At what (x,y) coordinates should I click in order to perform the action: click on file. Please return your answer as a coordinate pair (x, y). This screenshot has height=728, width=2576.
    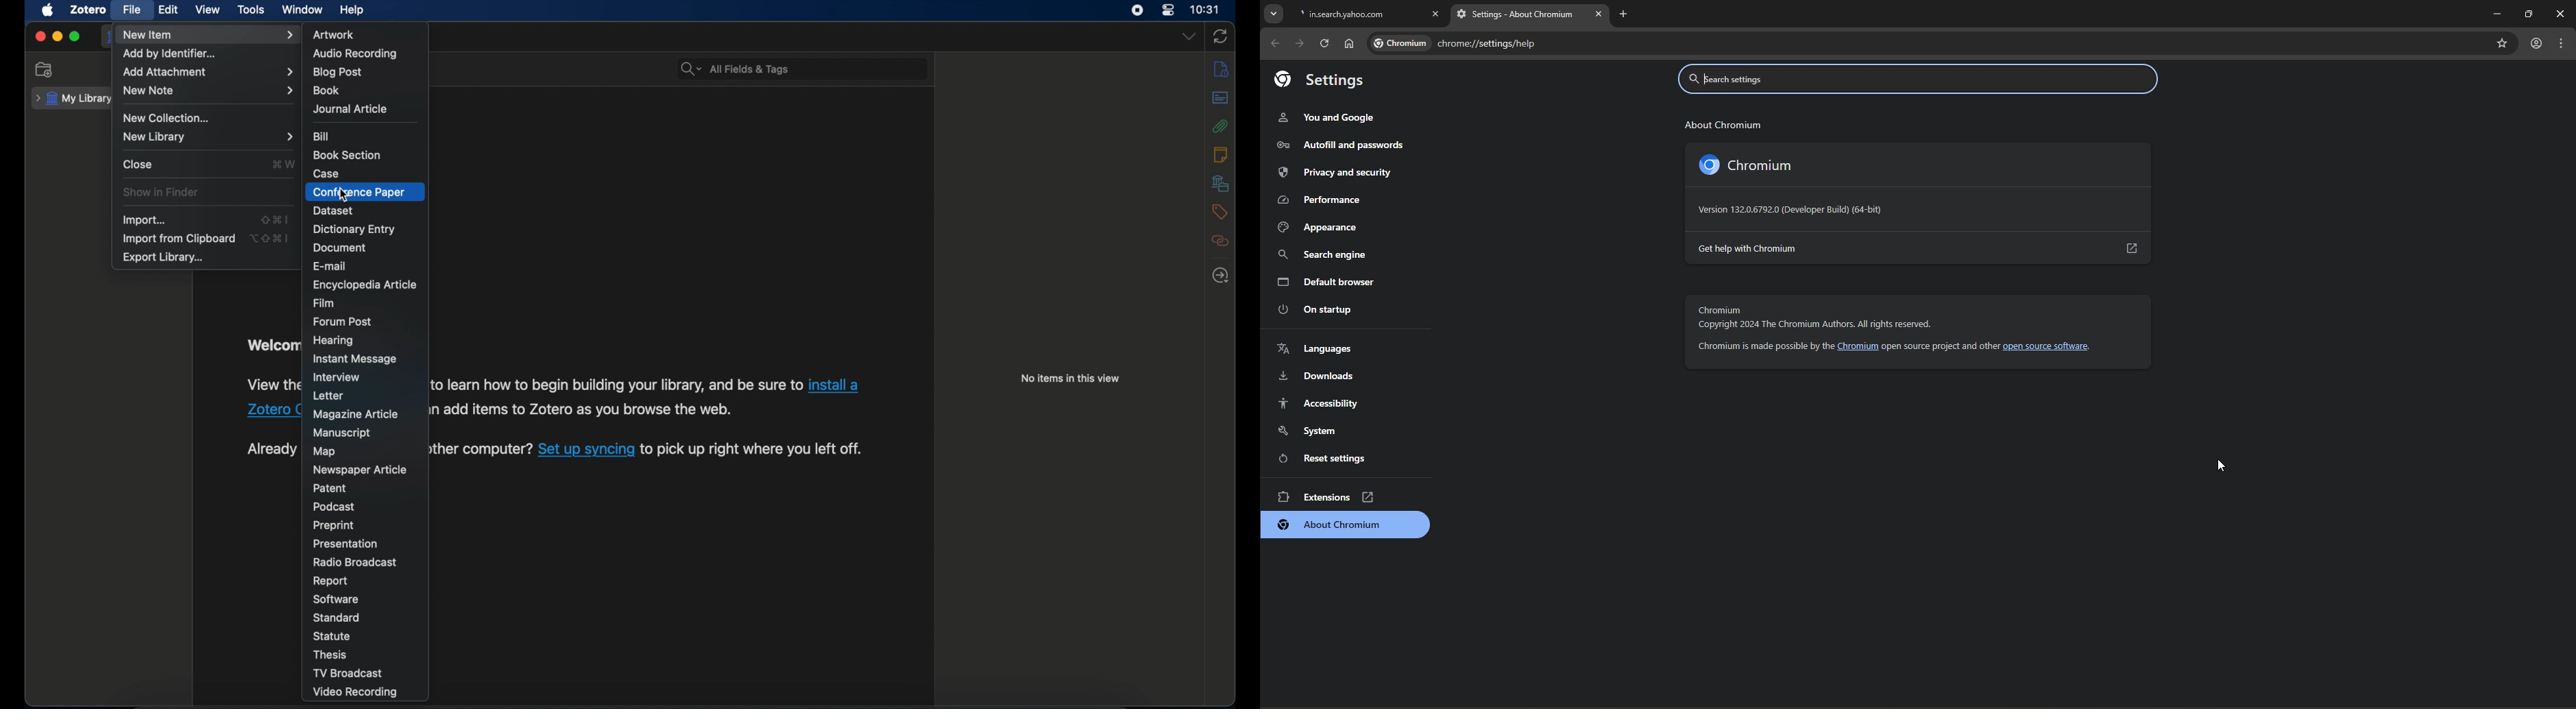
    Looking at the image, I should click on (131, 11).